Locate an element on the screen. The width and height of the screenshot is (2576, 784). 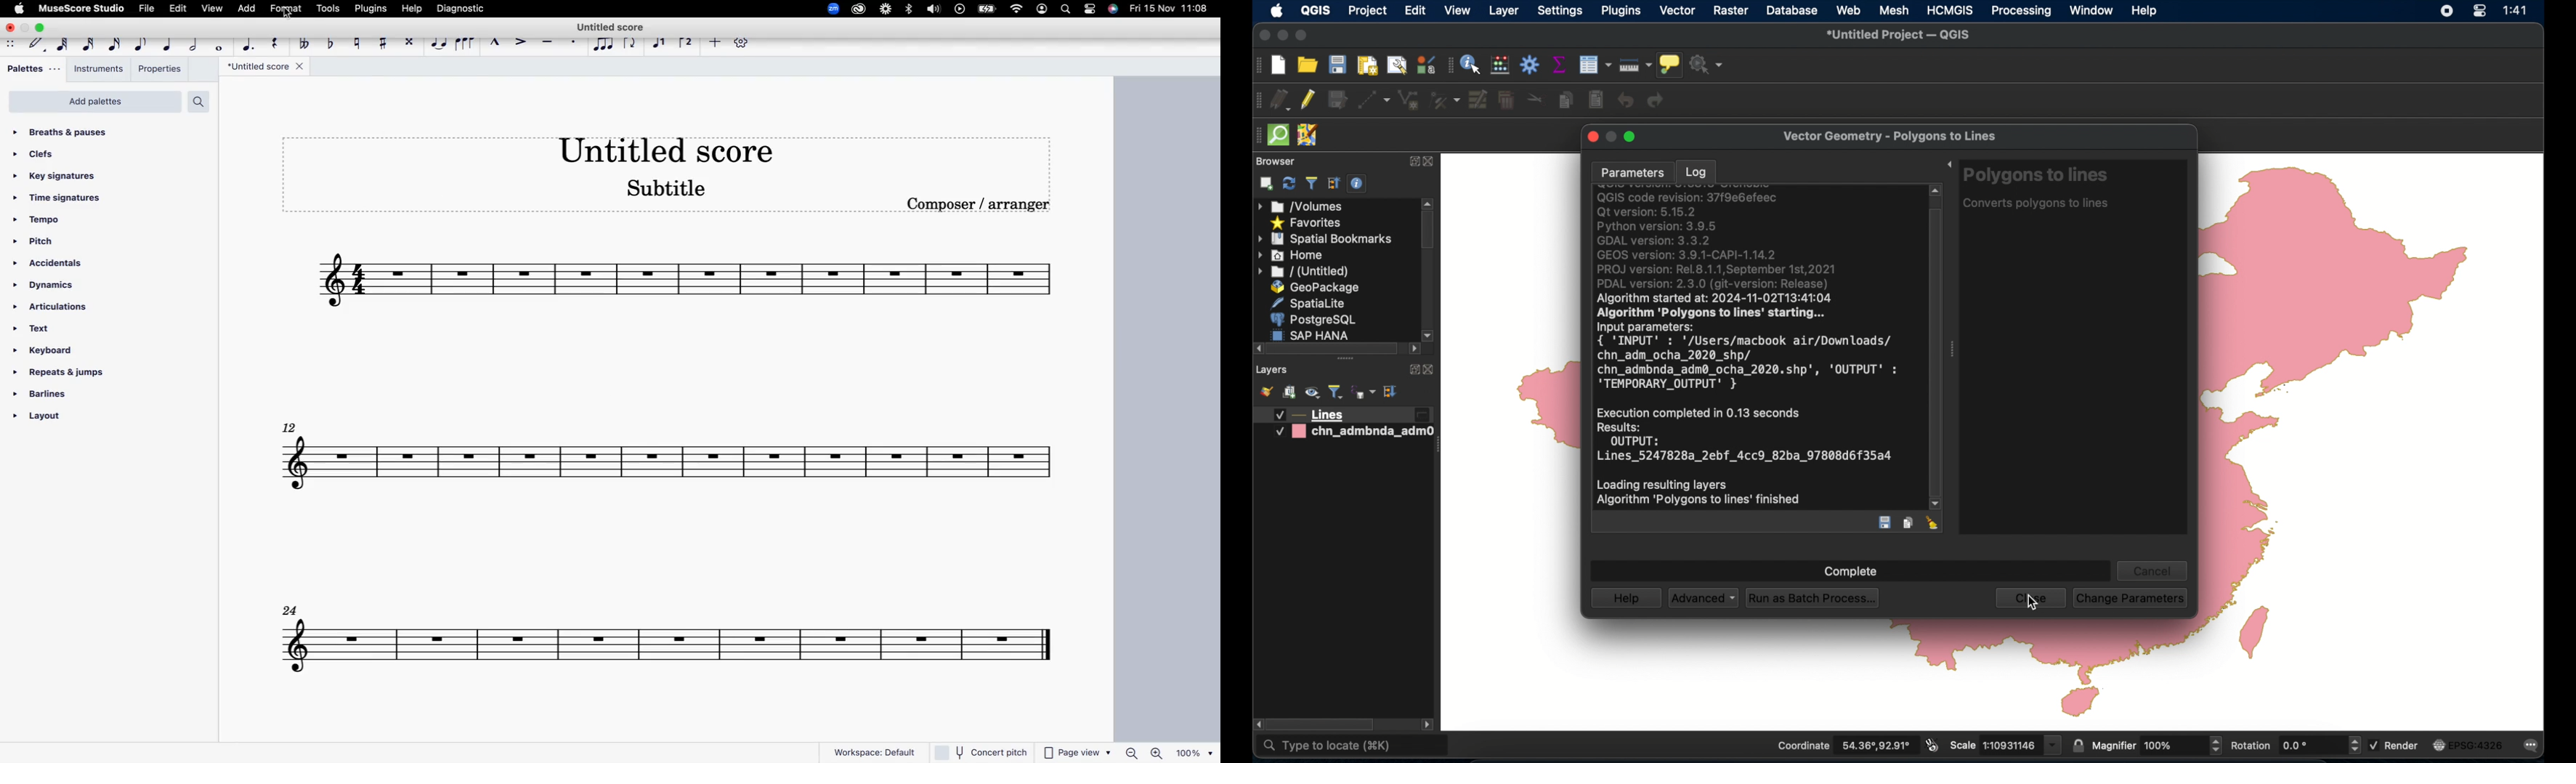
print layout is located at coordinates (1366, 65).